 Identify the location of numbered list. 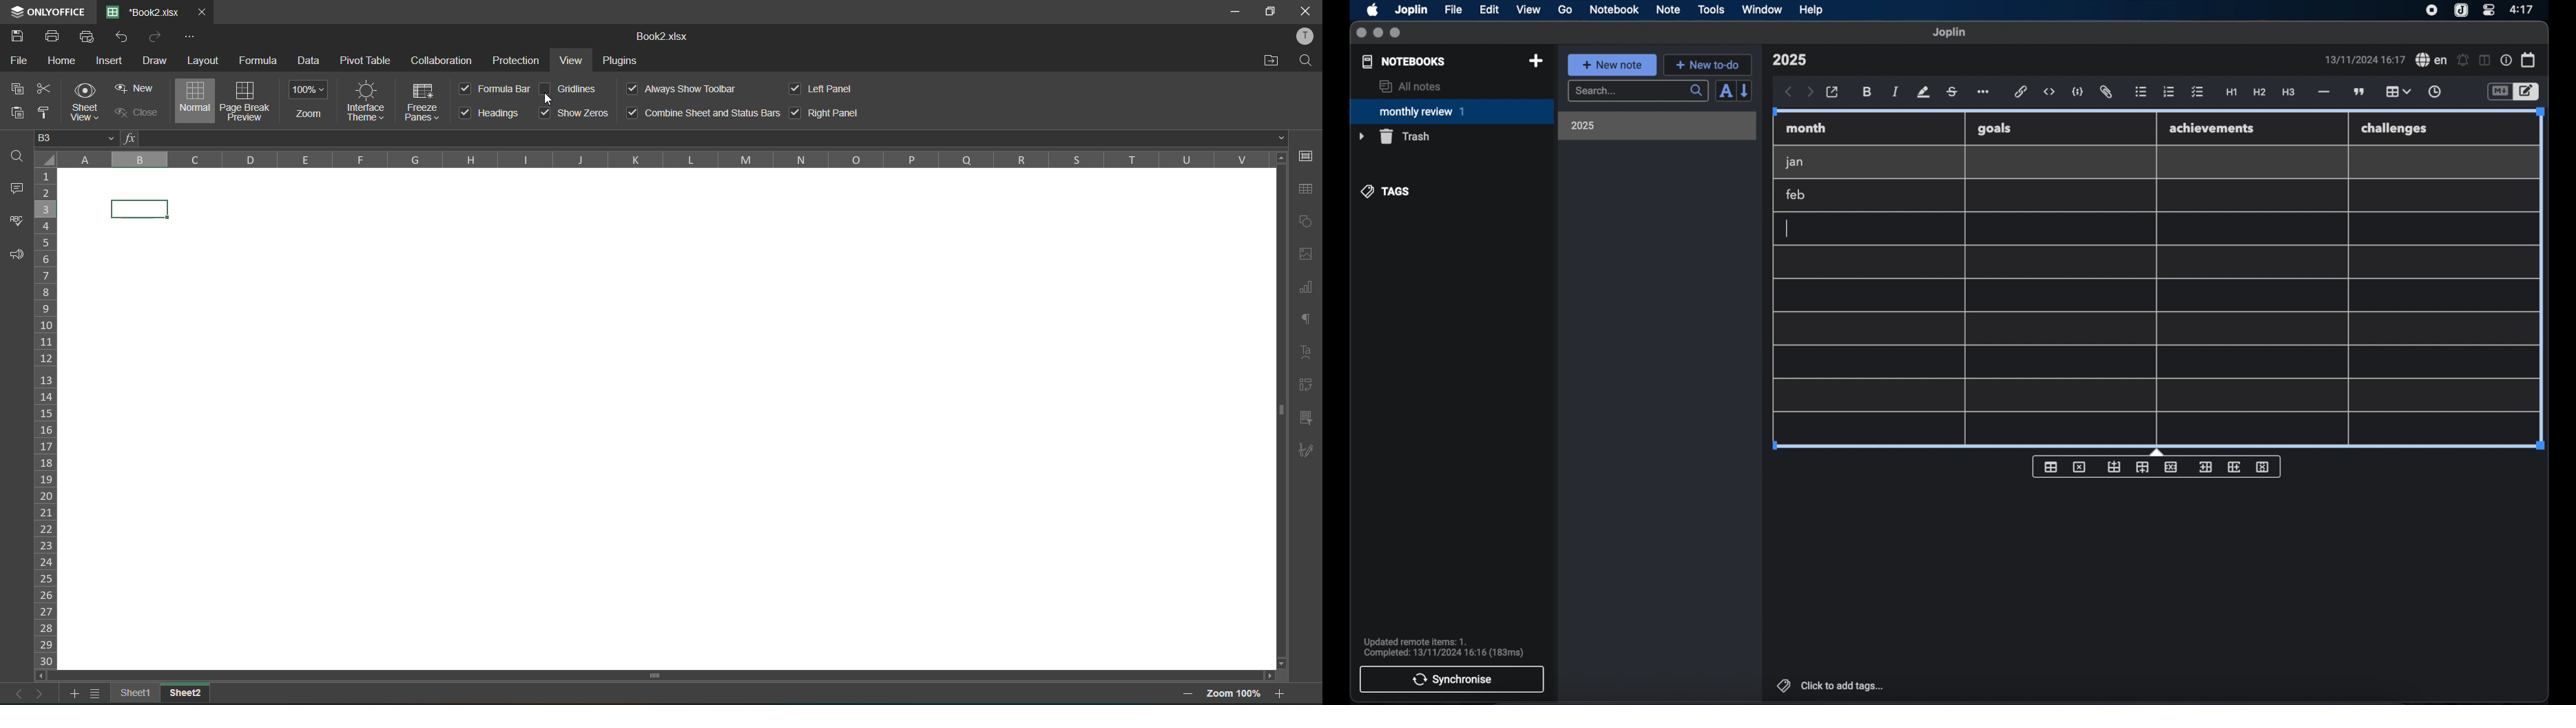
(2169, 91).